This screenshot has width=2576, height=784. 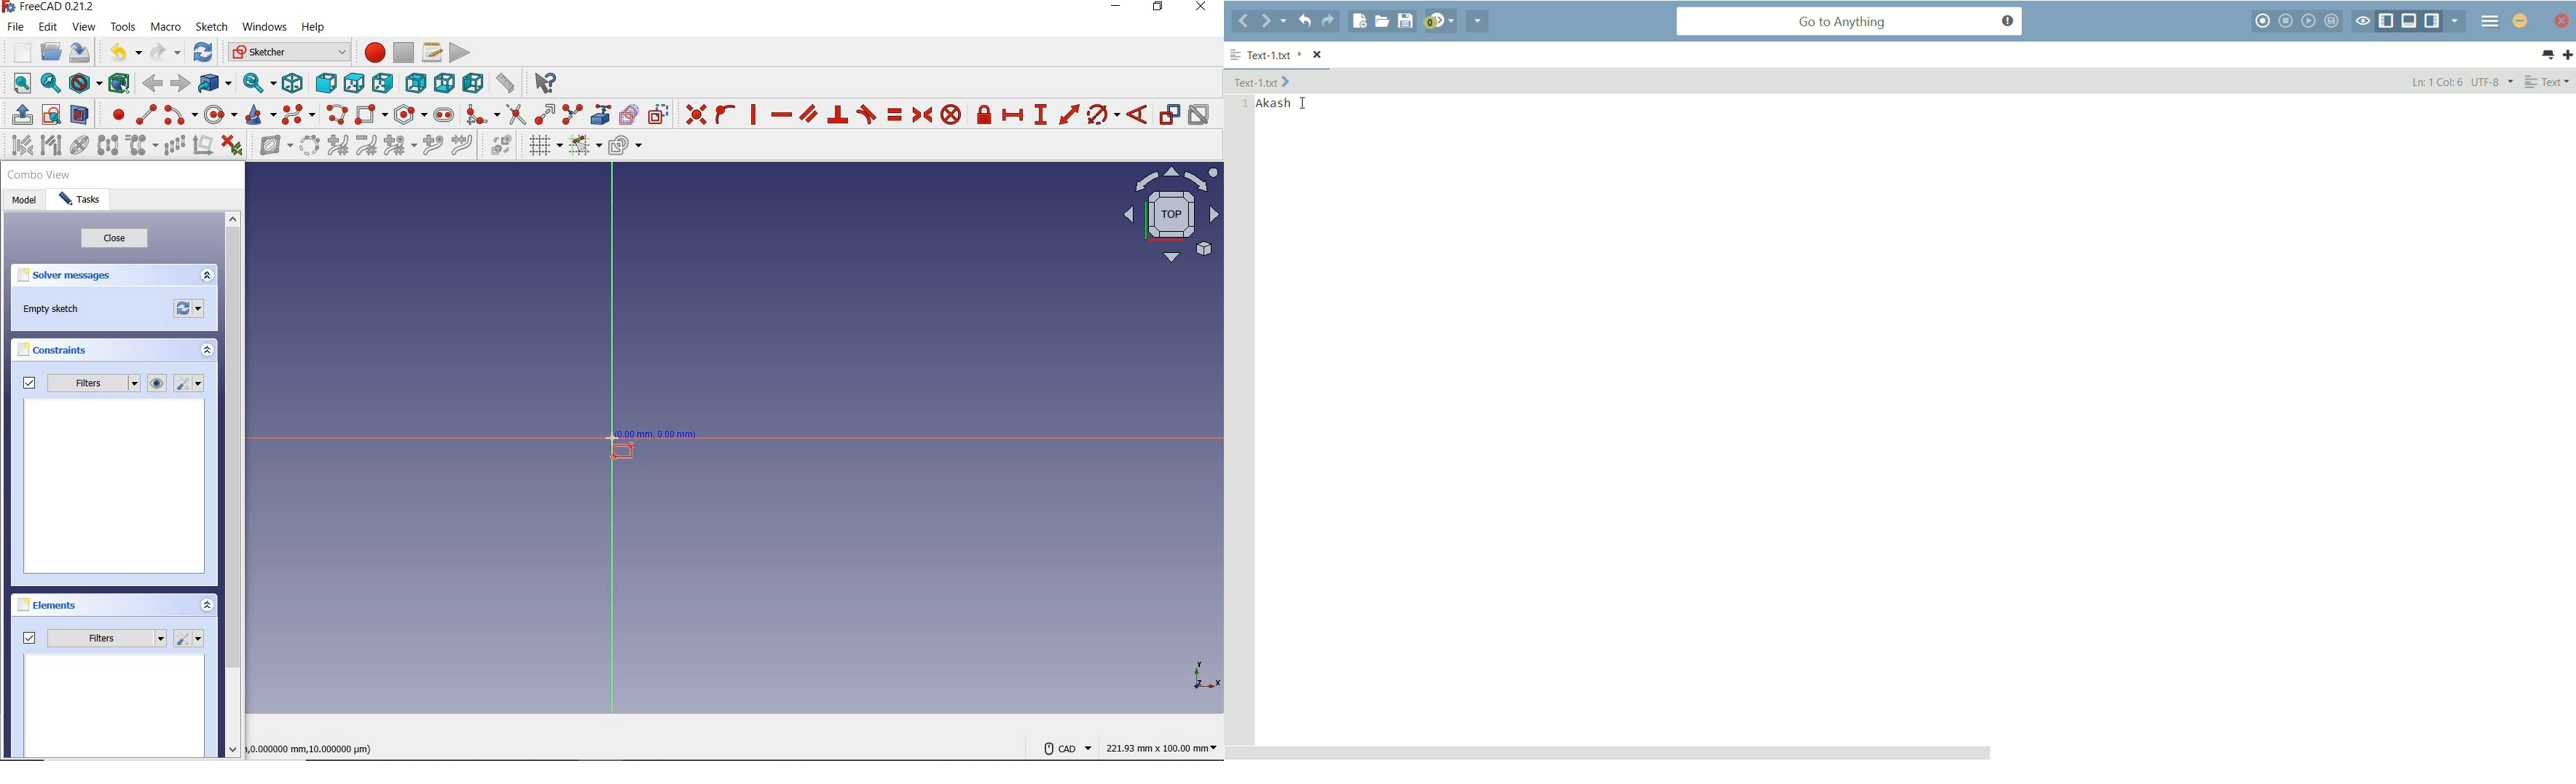 I want to click on windows, so click(x=264, y=27).